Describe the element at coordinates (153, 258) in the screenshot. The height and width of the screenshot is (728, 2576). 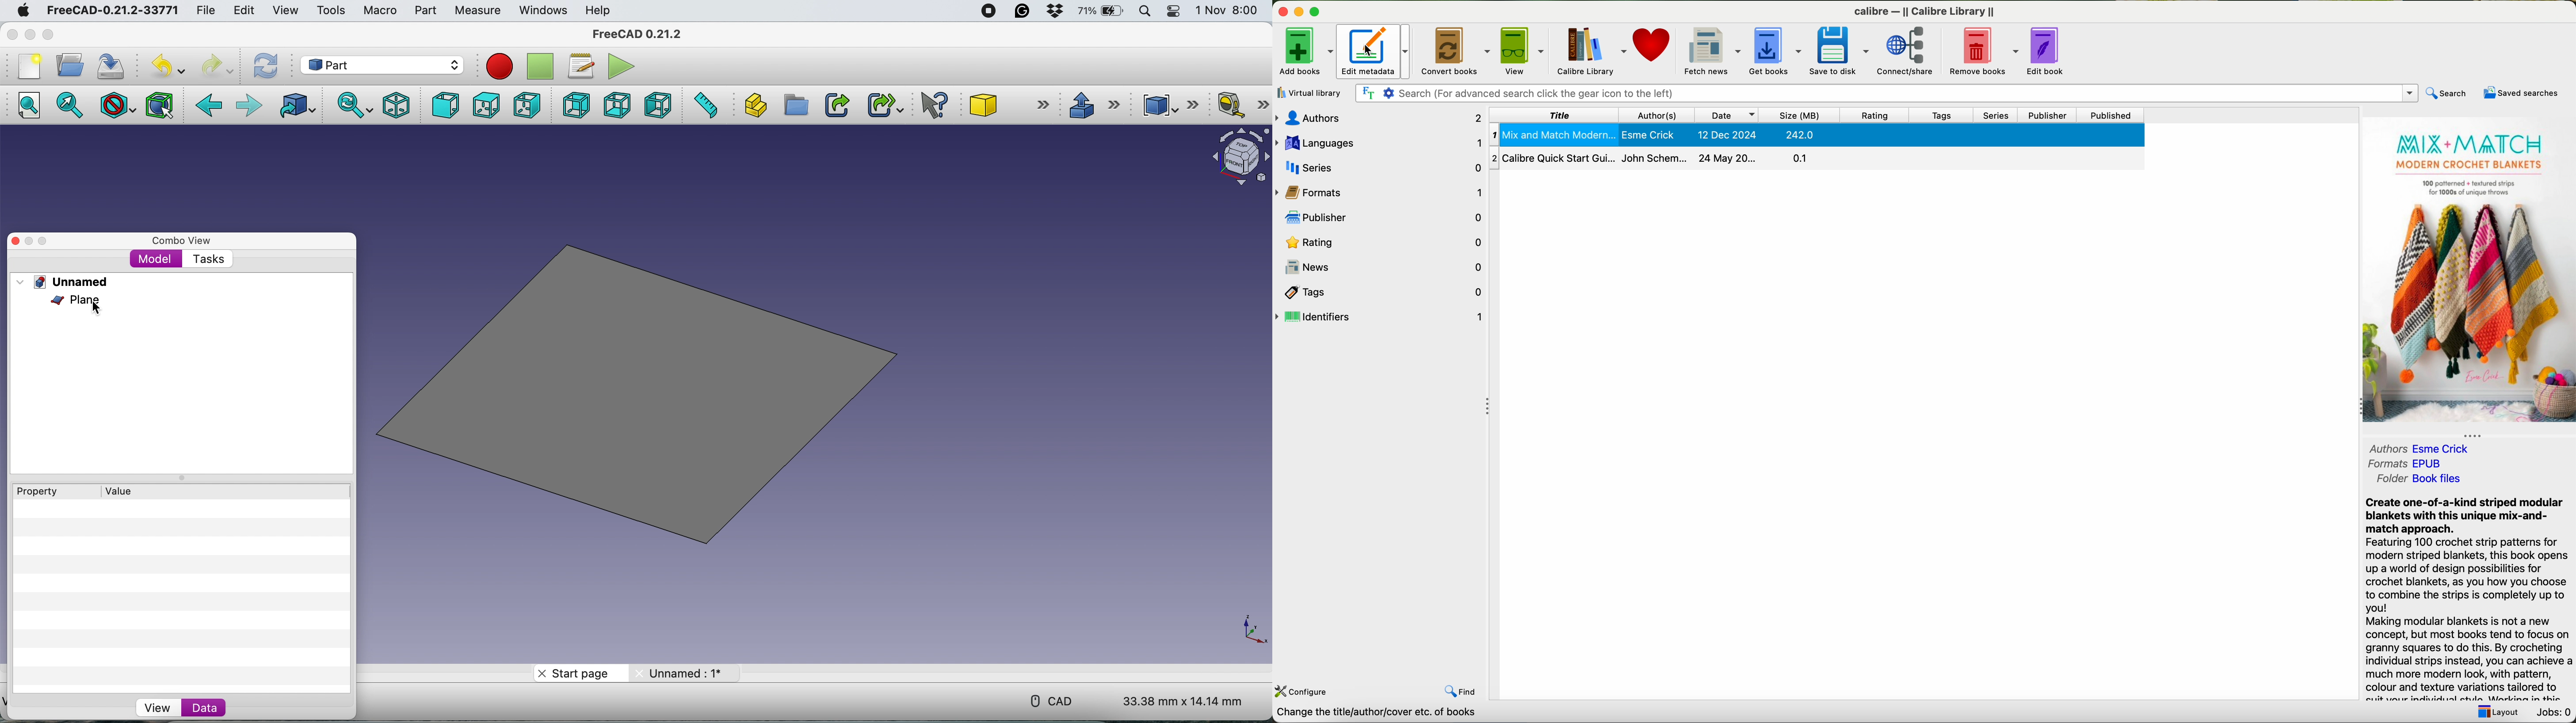
I see `model` at that location.